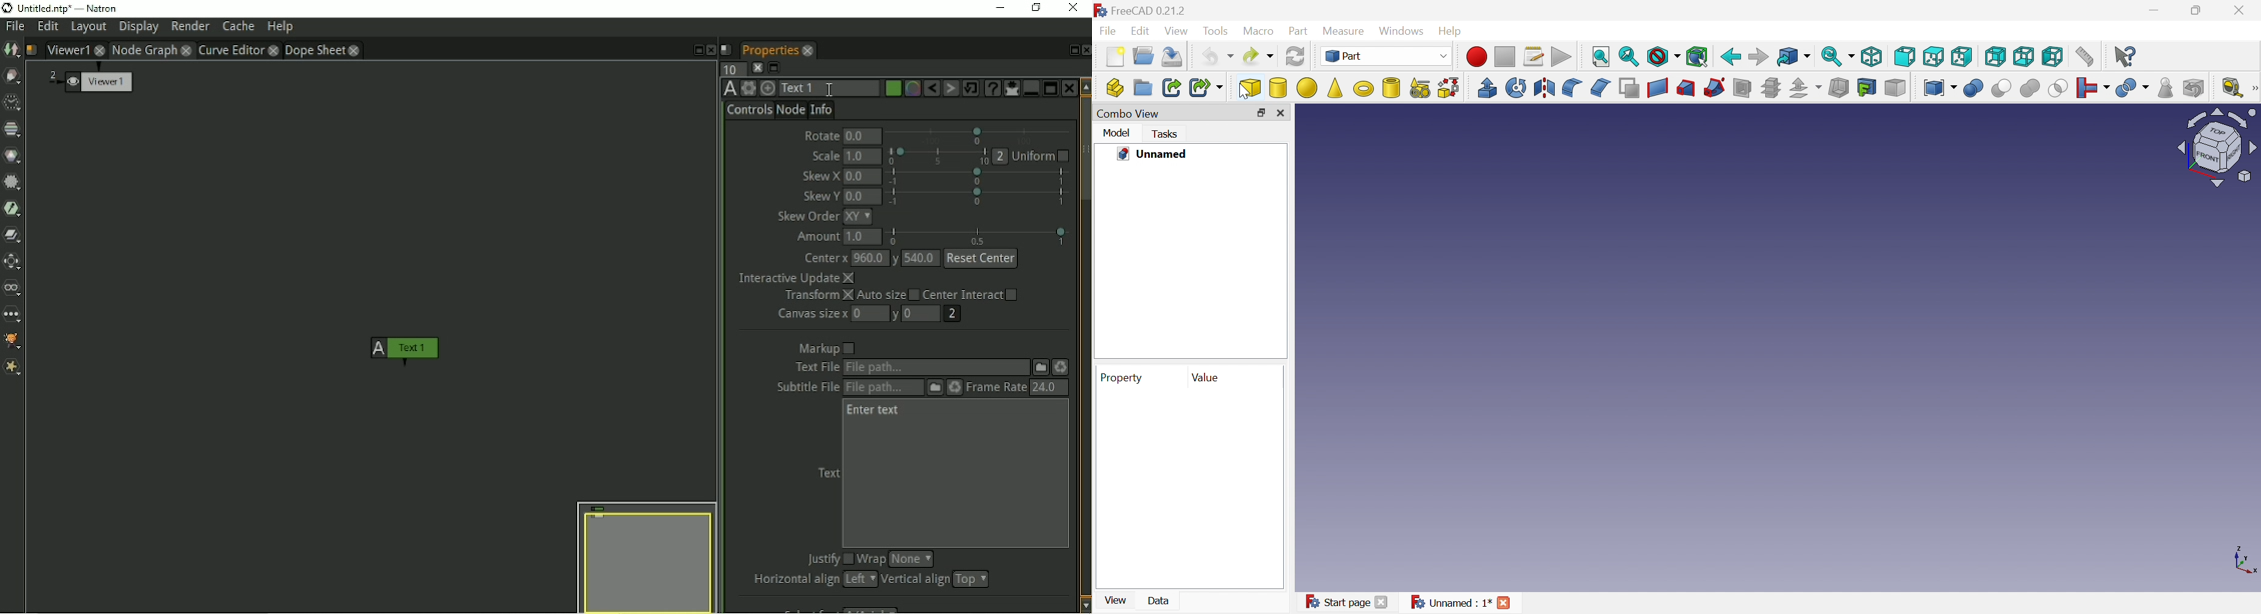  What do you see at coordinates (1741, 87) in the screenshot?
I see `Section` at bounding box center [1741, 87].